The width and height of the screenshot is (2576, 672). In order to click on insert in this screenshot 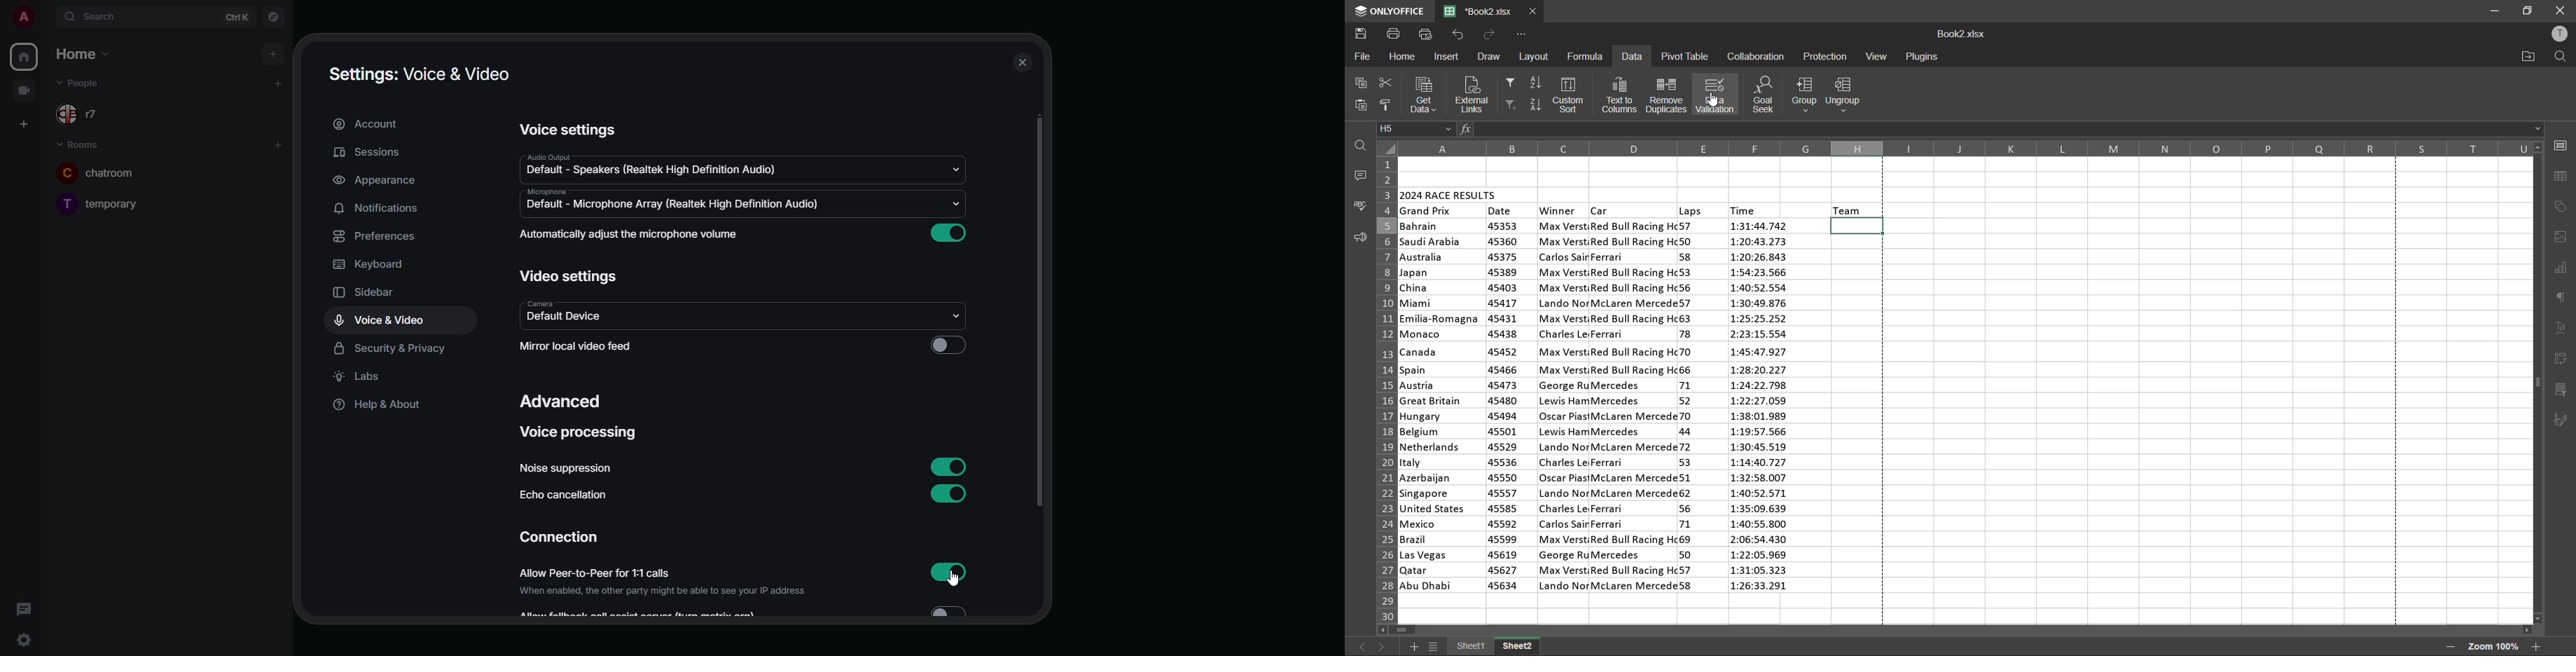, I will do `click(1449, 56)`.